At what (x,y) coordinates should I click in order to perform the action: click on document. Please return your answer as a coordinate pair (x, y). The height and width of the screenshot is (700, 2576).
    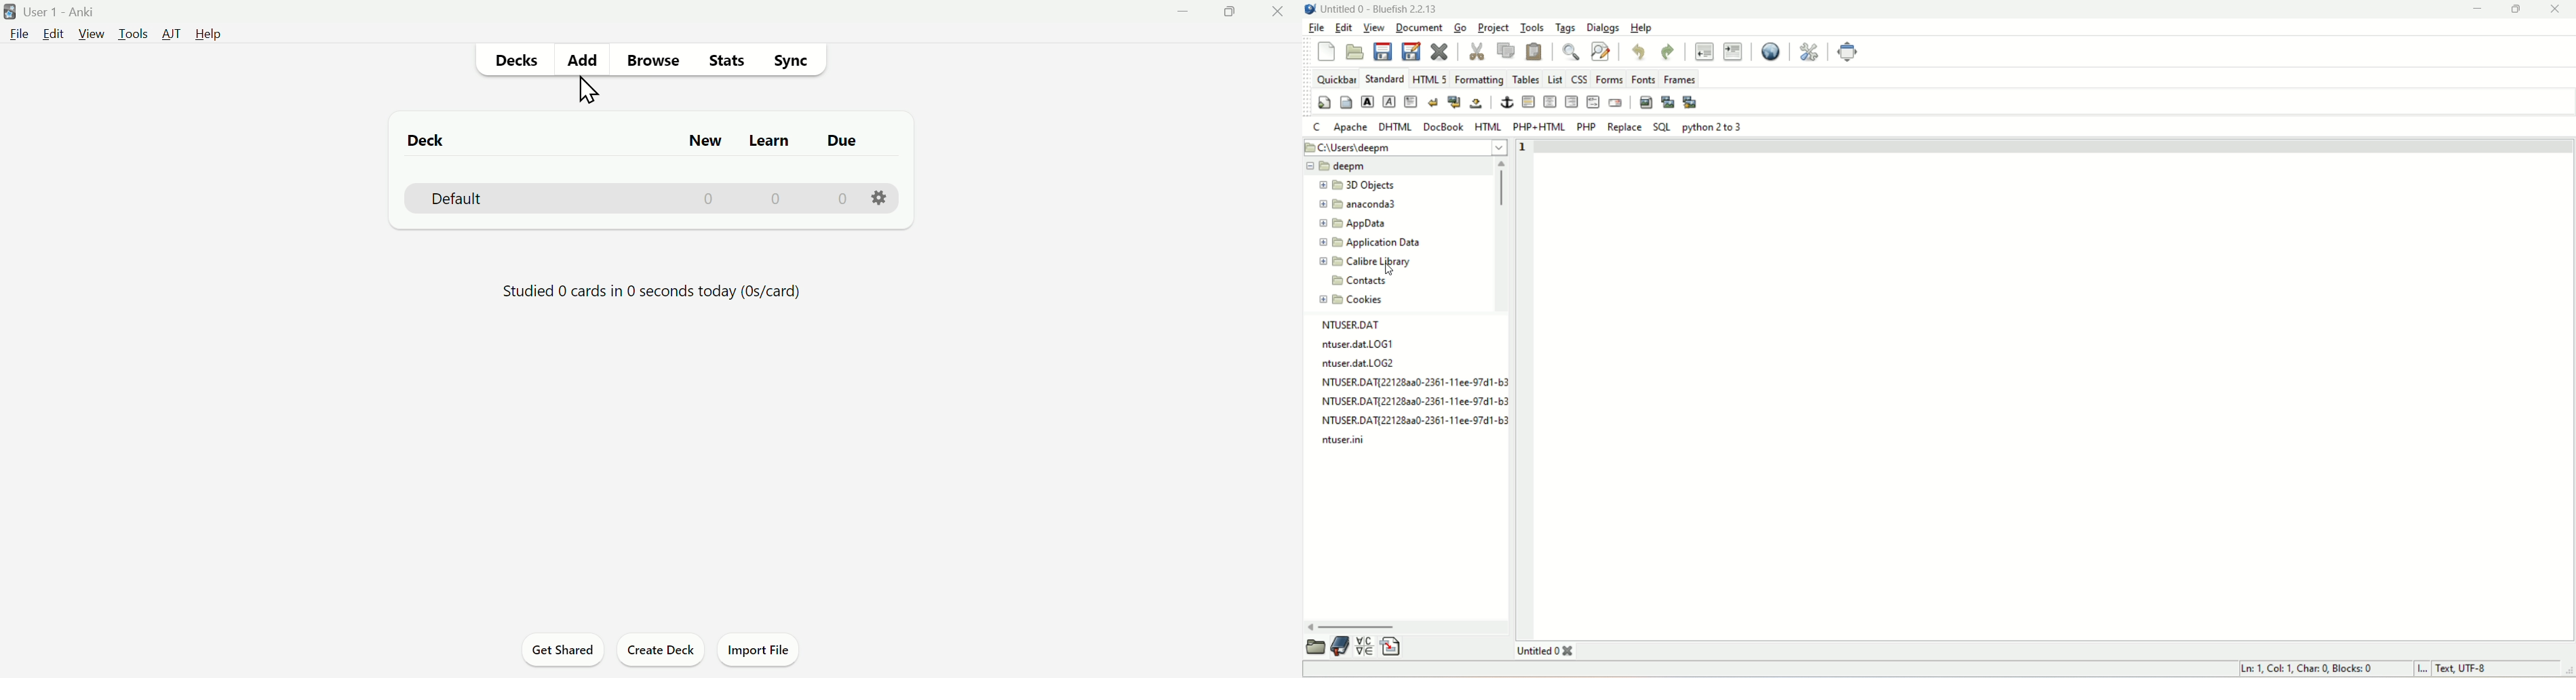
    Looking at the image, I should click on (1418, 29).